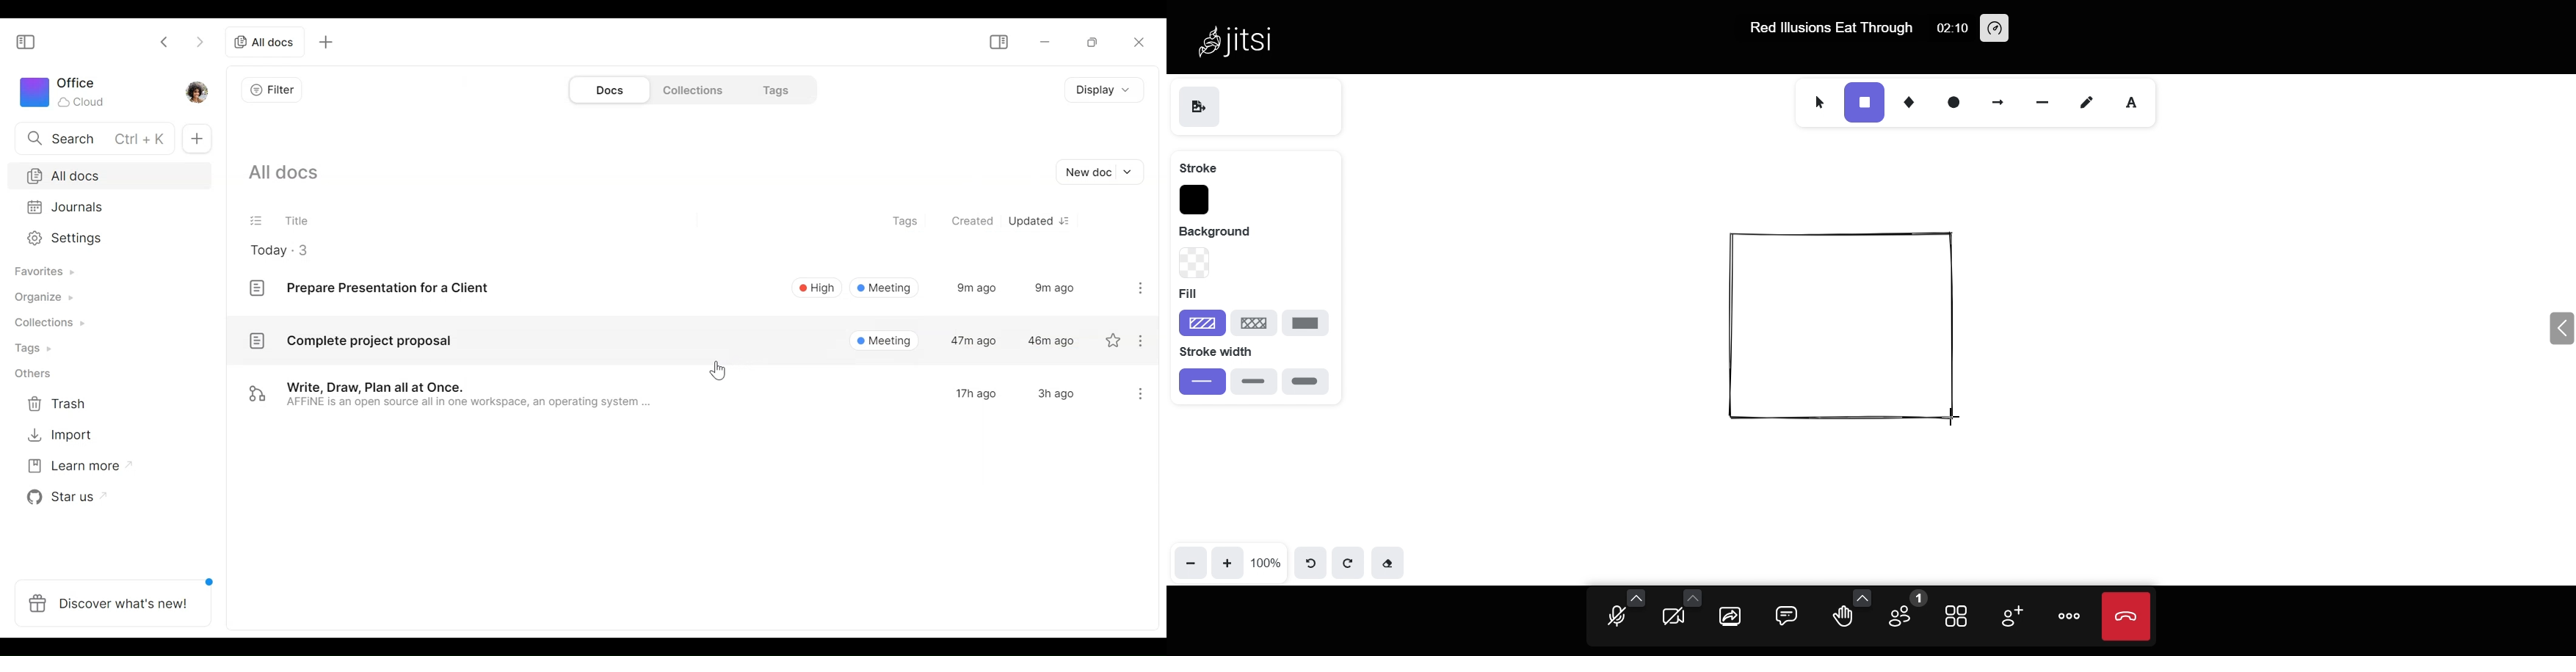 This screenshot has height=672, width=2576. I want to click on Restore, so click(1096, 41).